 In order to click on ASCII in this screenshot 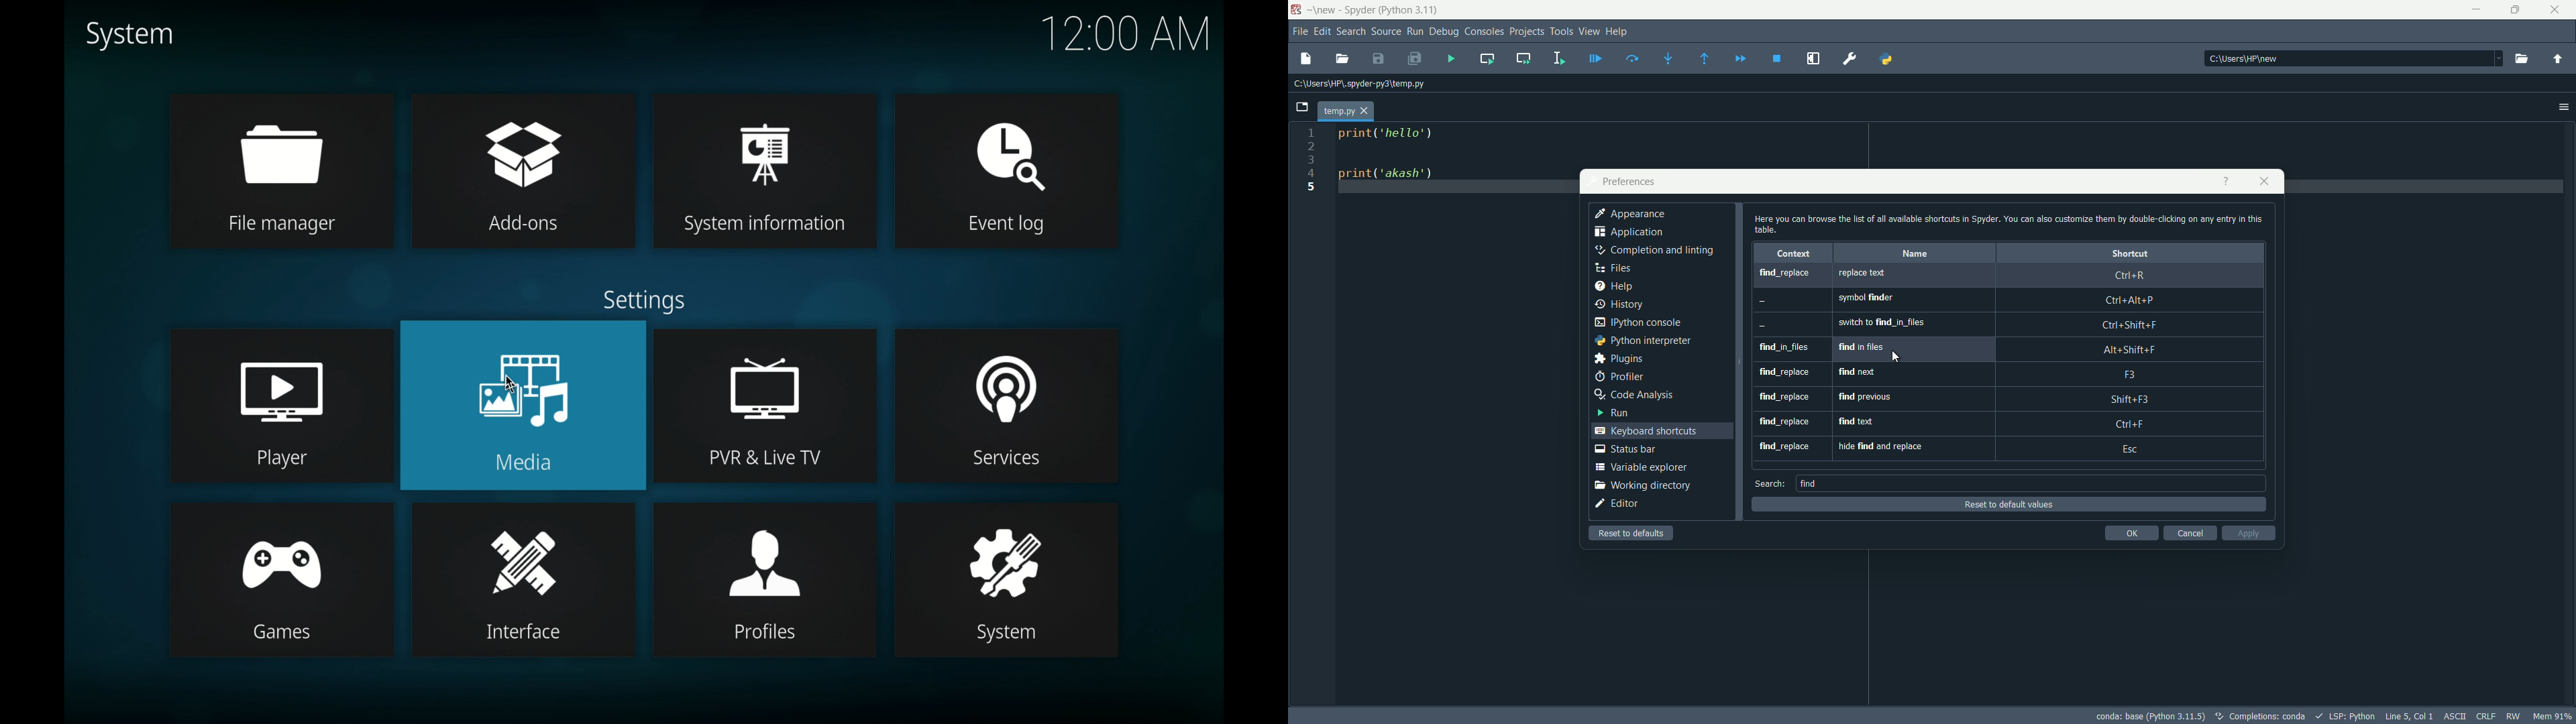, I will do `click(2456, 716)`.